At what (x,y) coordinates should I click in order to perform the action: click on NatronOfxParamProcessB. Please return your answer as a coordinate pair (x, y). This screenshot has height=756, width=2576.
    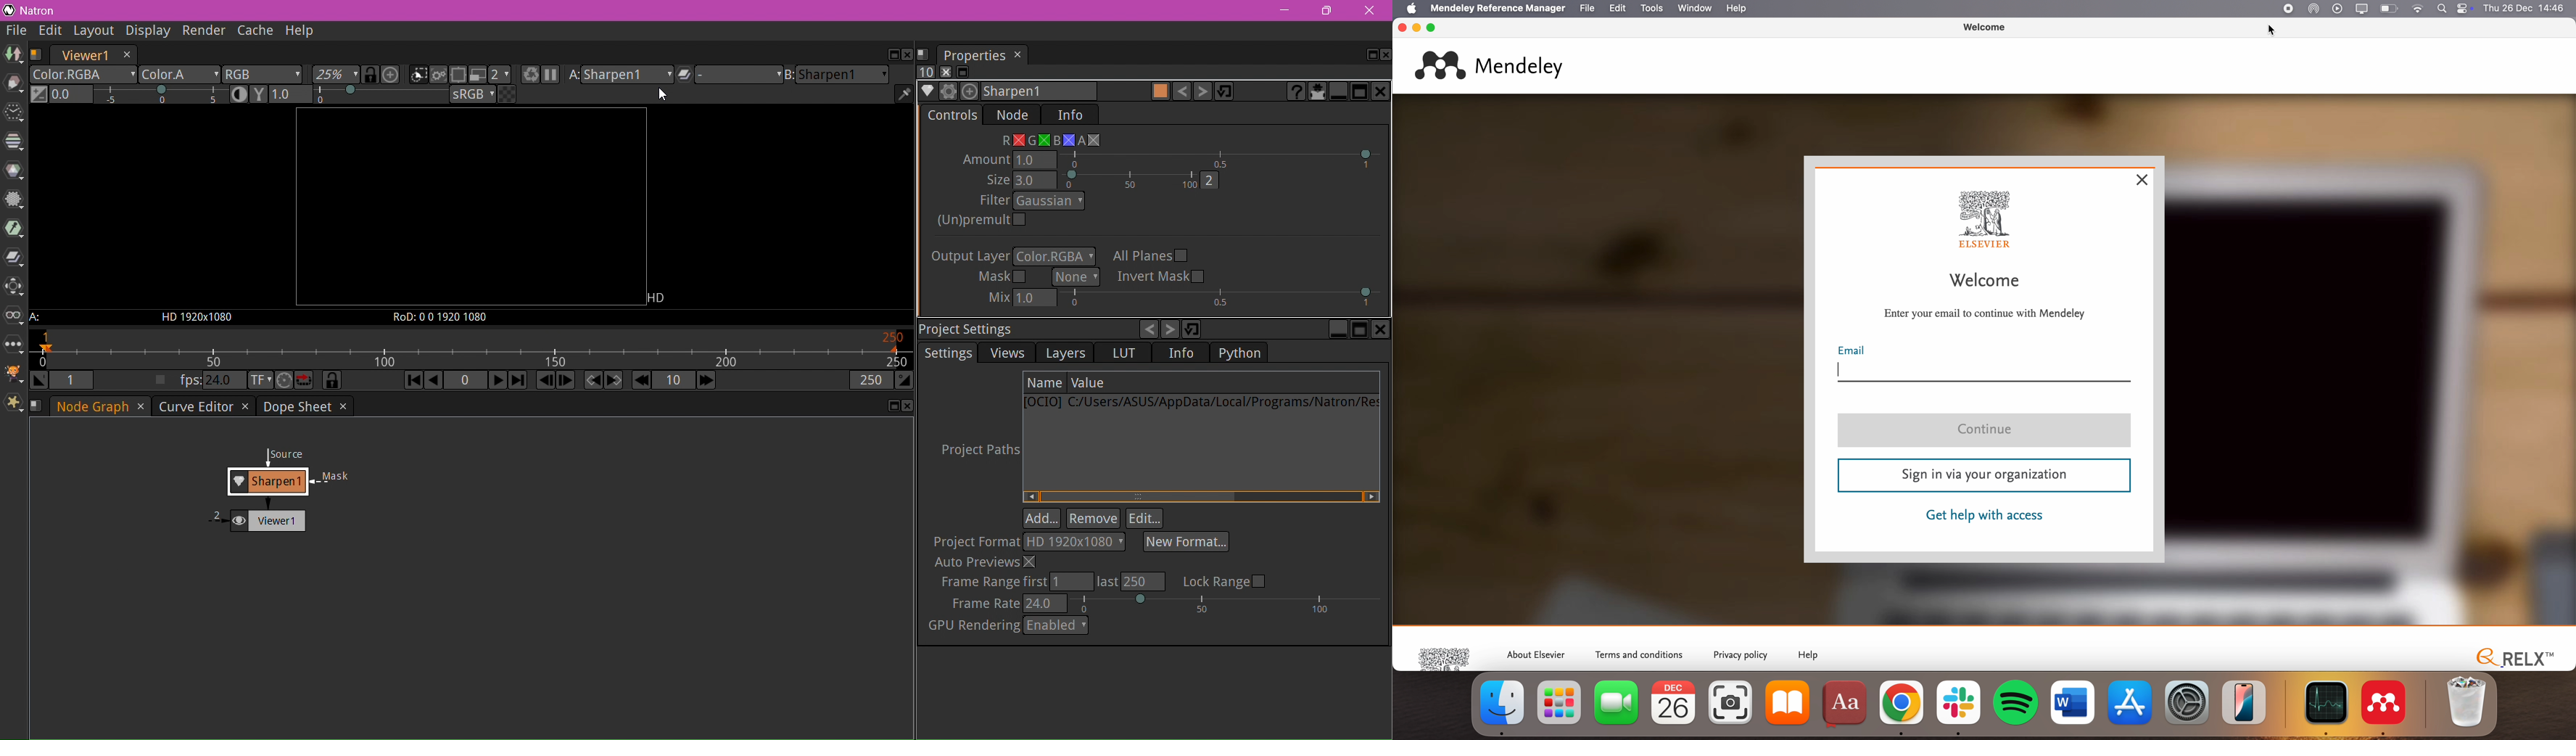
    Looking at the image, I should click on (1063, 139).